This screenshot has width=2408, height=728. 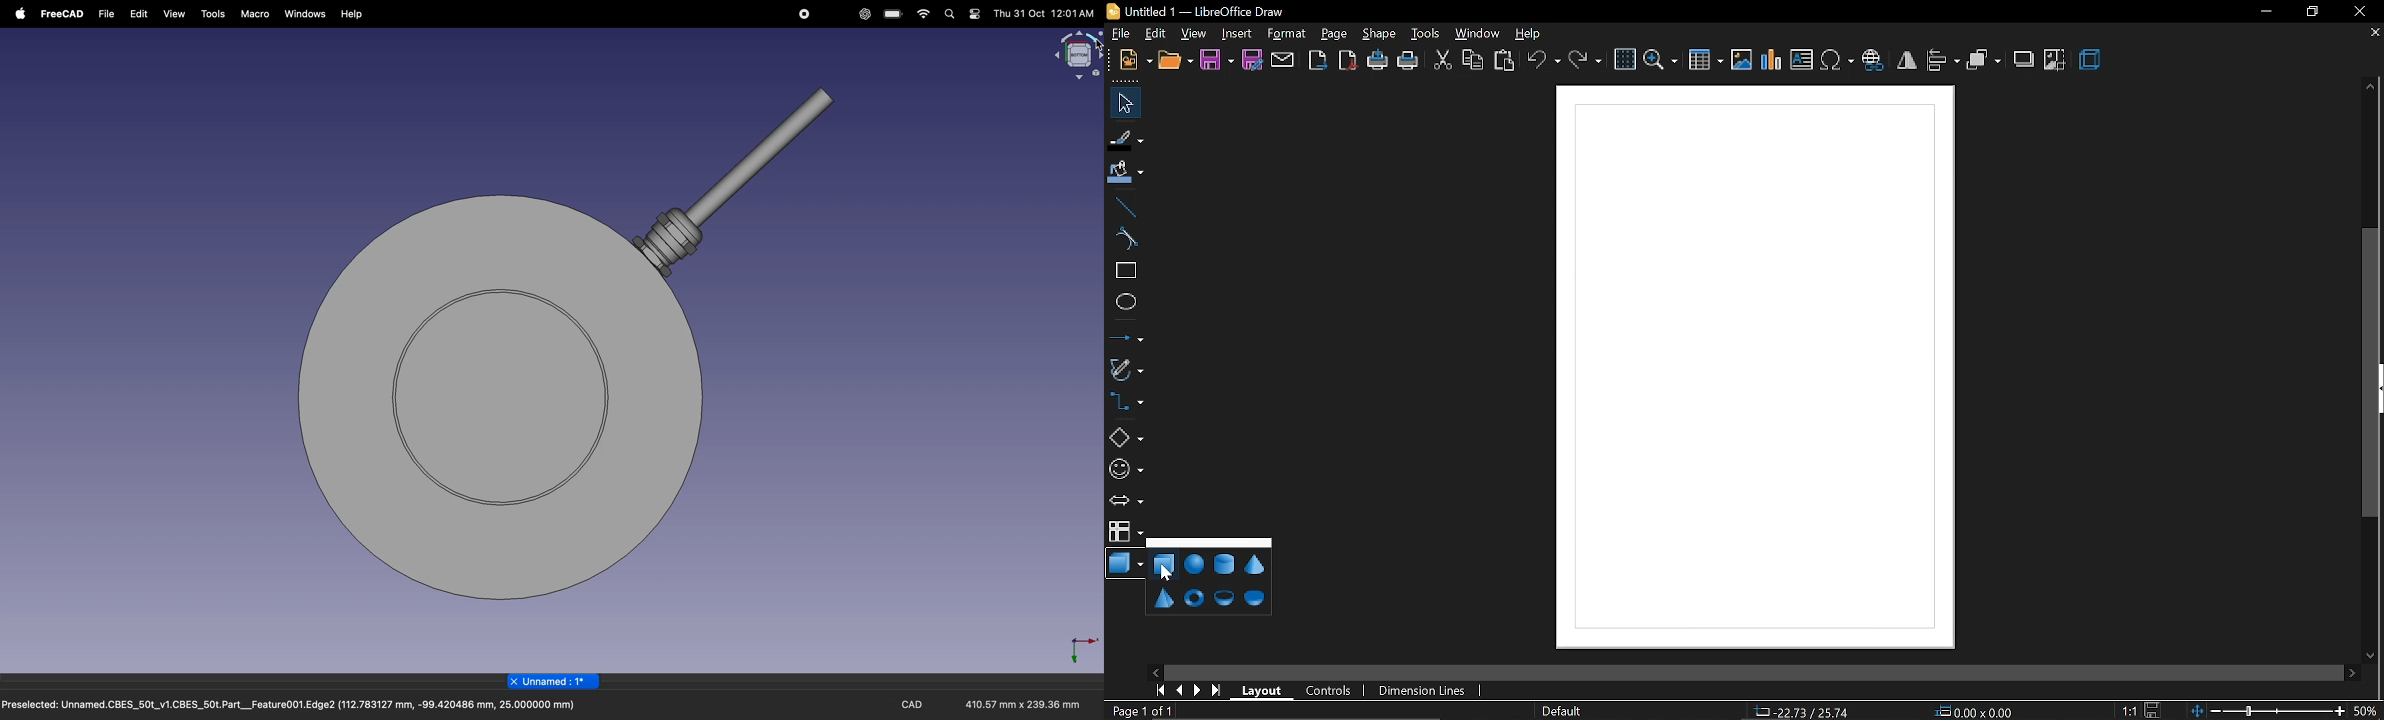 What do you see at coordinates (1376, 62) in the screenshot?
I see `print directly` at bounding box center [1376, 62].